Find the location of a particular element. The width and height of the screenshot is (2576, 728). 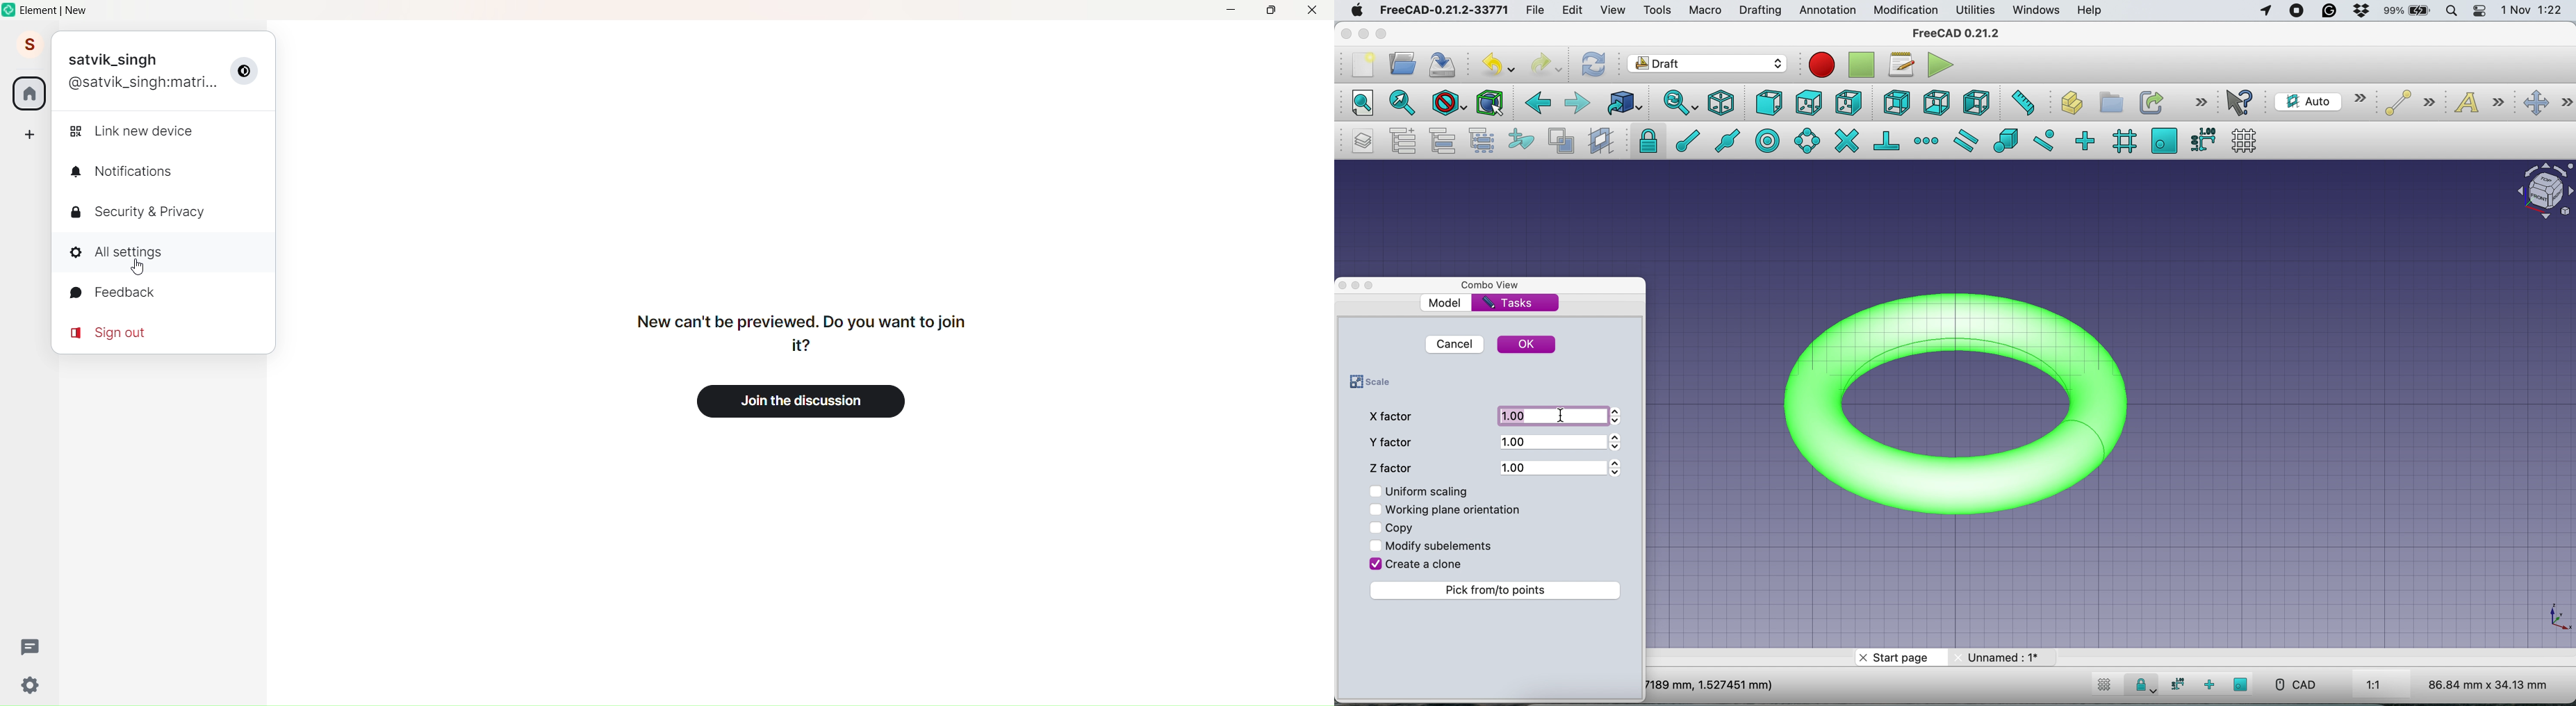

text is located at coordinates (2481, 104).